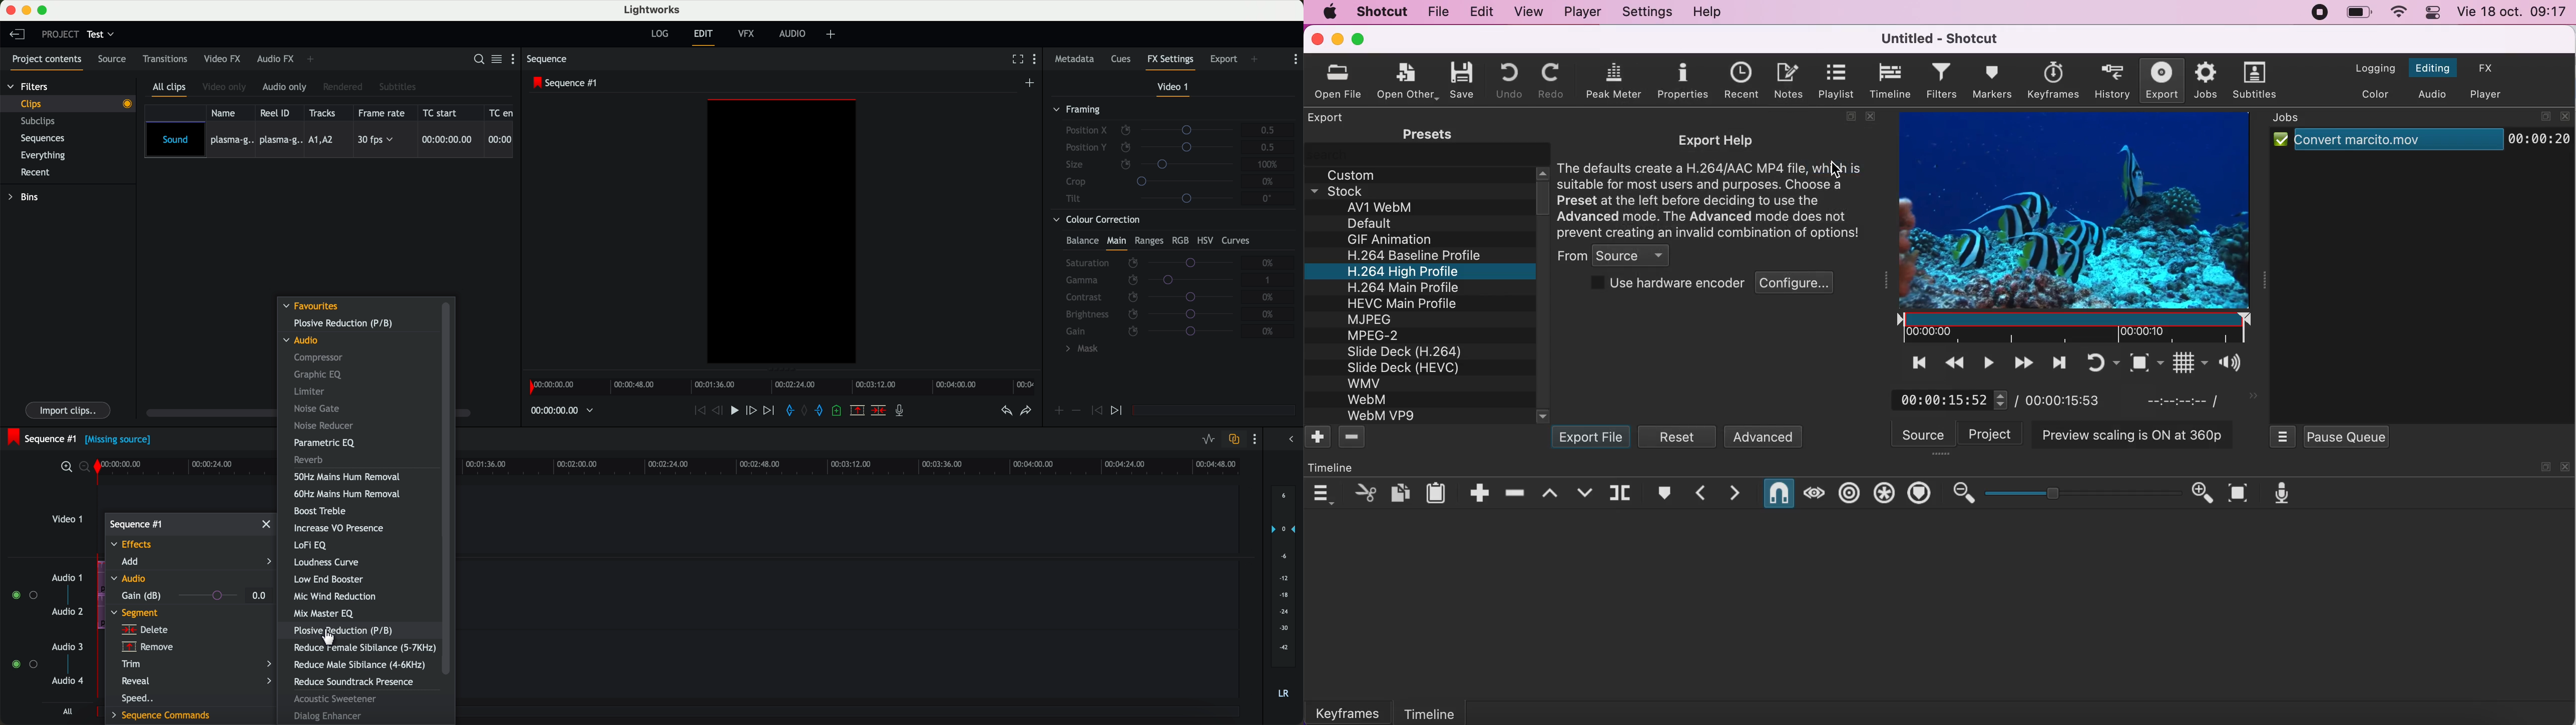 The height and width of the screenshot is (728, 2576). I want to click on reveal, so click(196, 681).